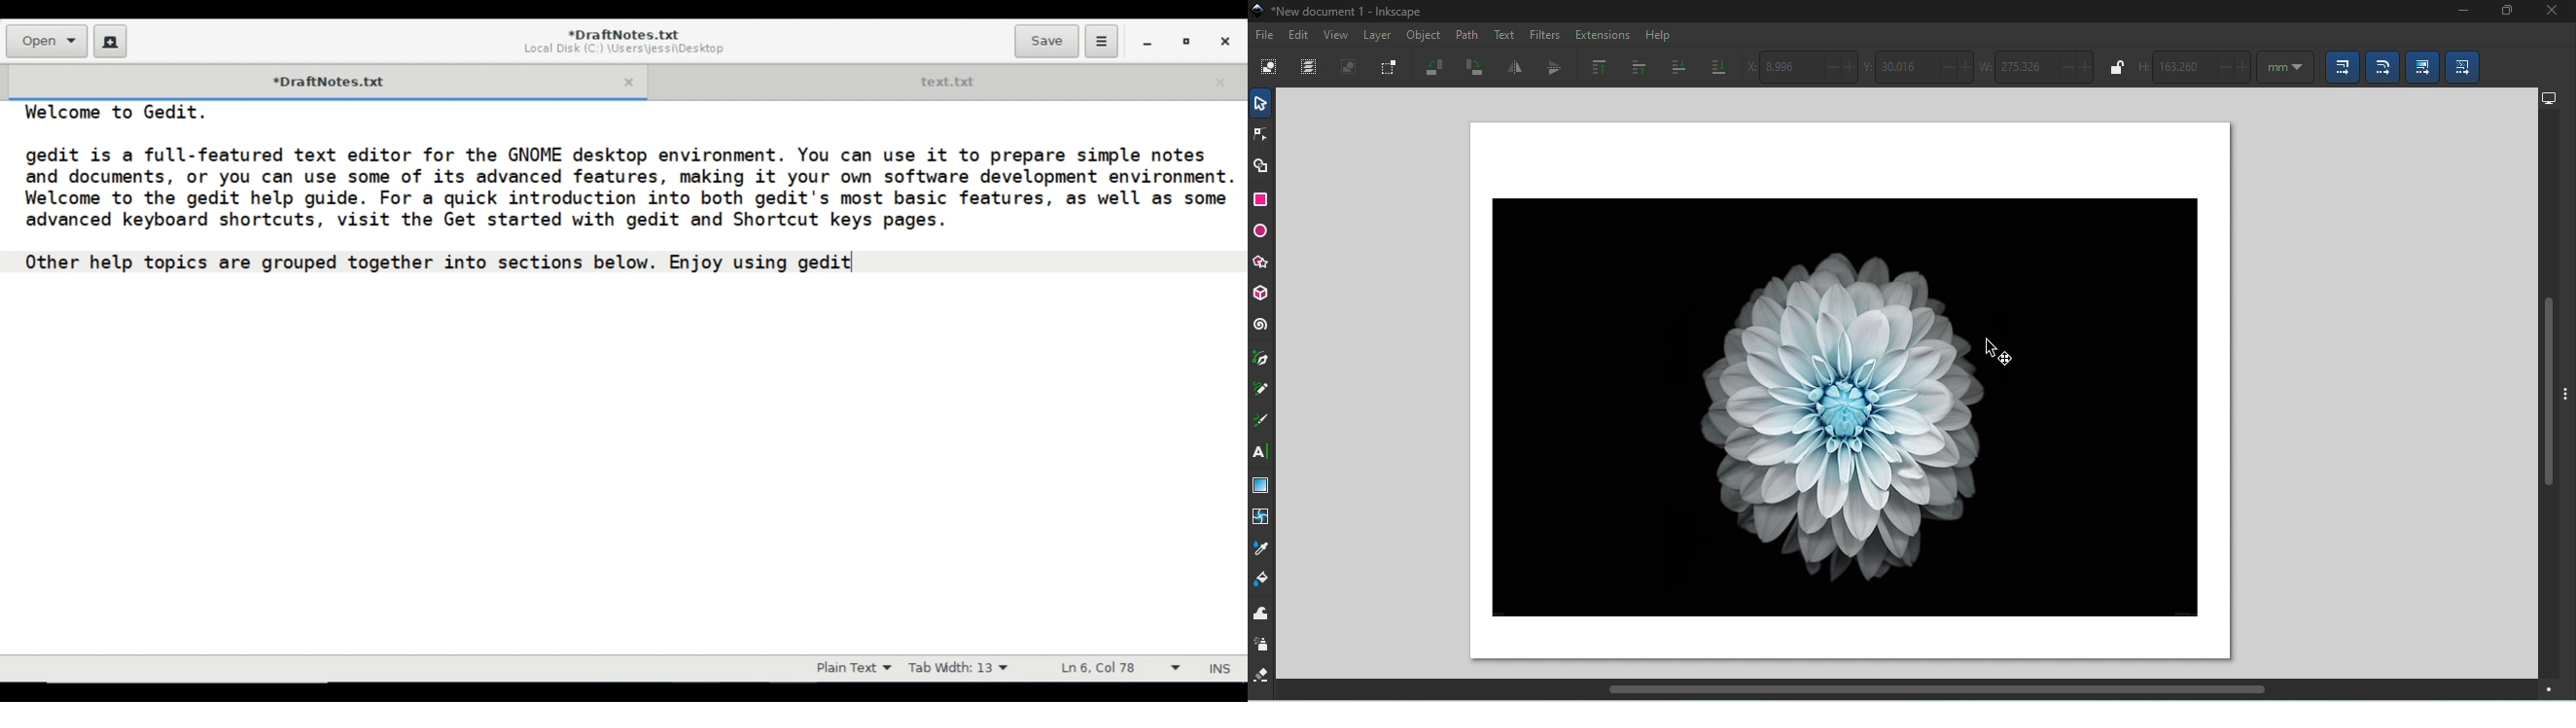 Image resolution: width=2576 pixels, height=728 pixels. What do you see at coordinates (1920, 66) in the screenshot?
I see `Vertical coordinate of the selection` at bounding box center [1920, 66].